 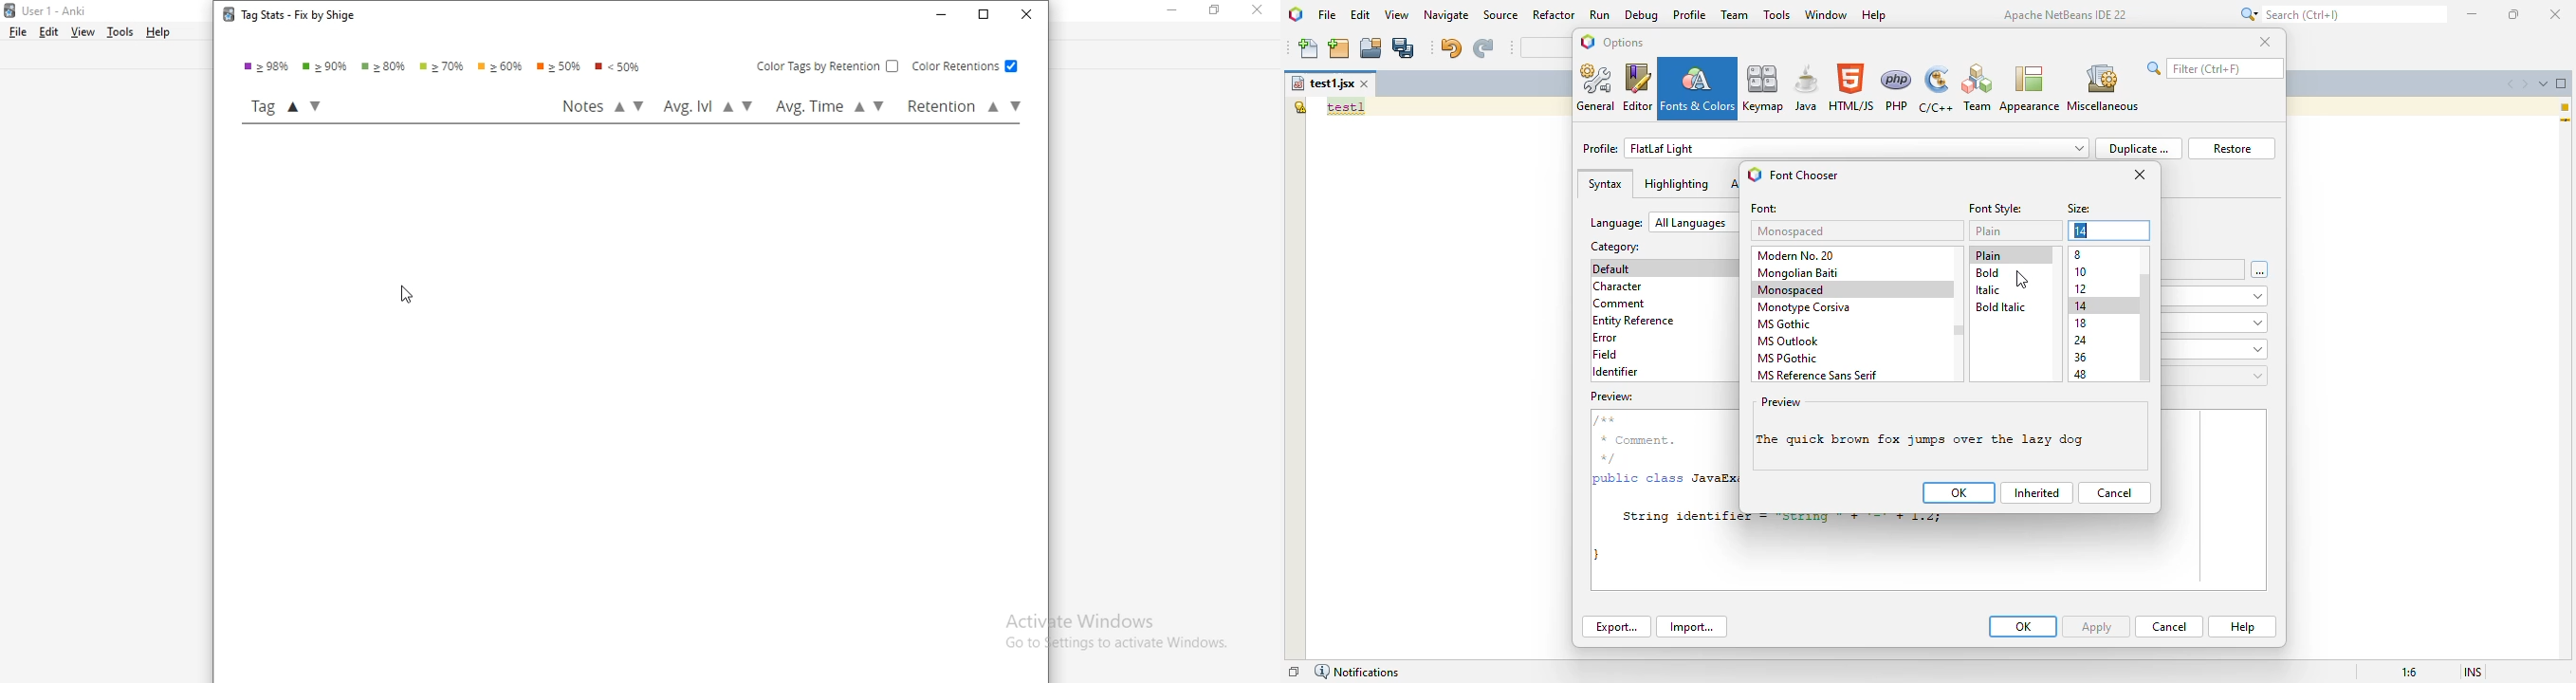 I want to click on identifier, so click(x=1615, y=372).